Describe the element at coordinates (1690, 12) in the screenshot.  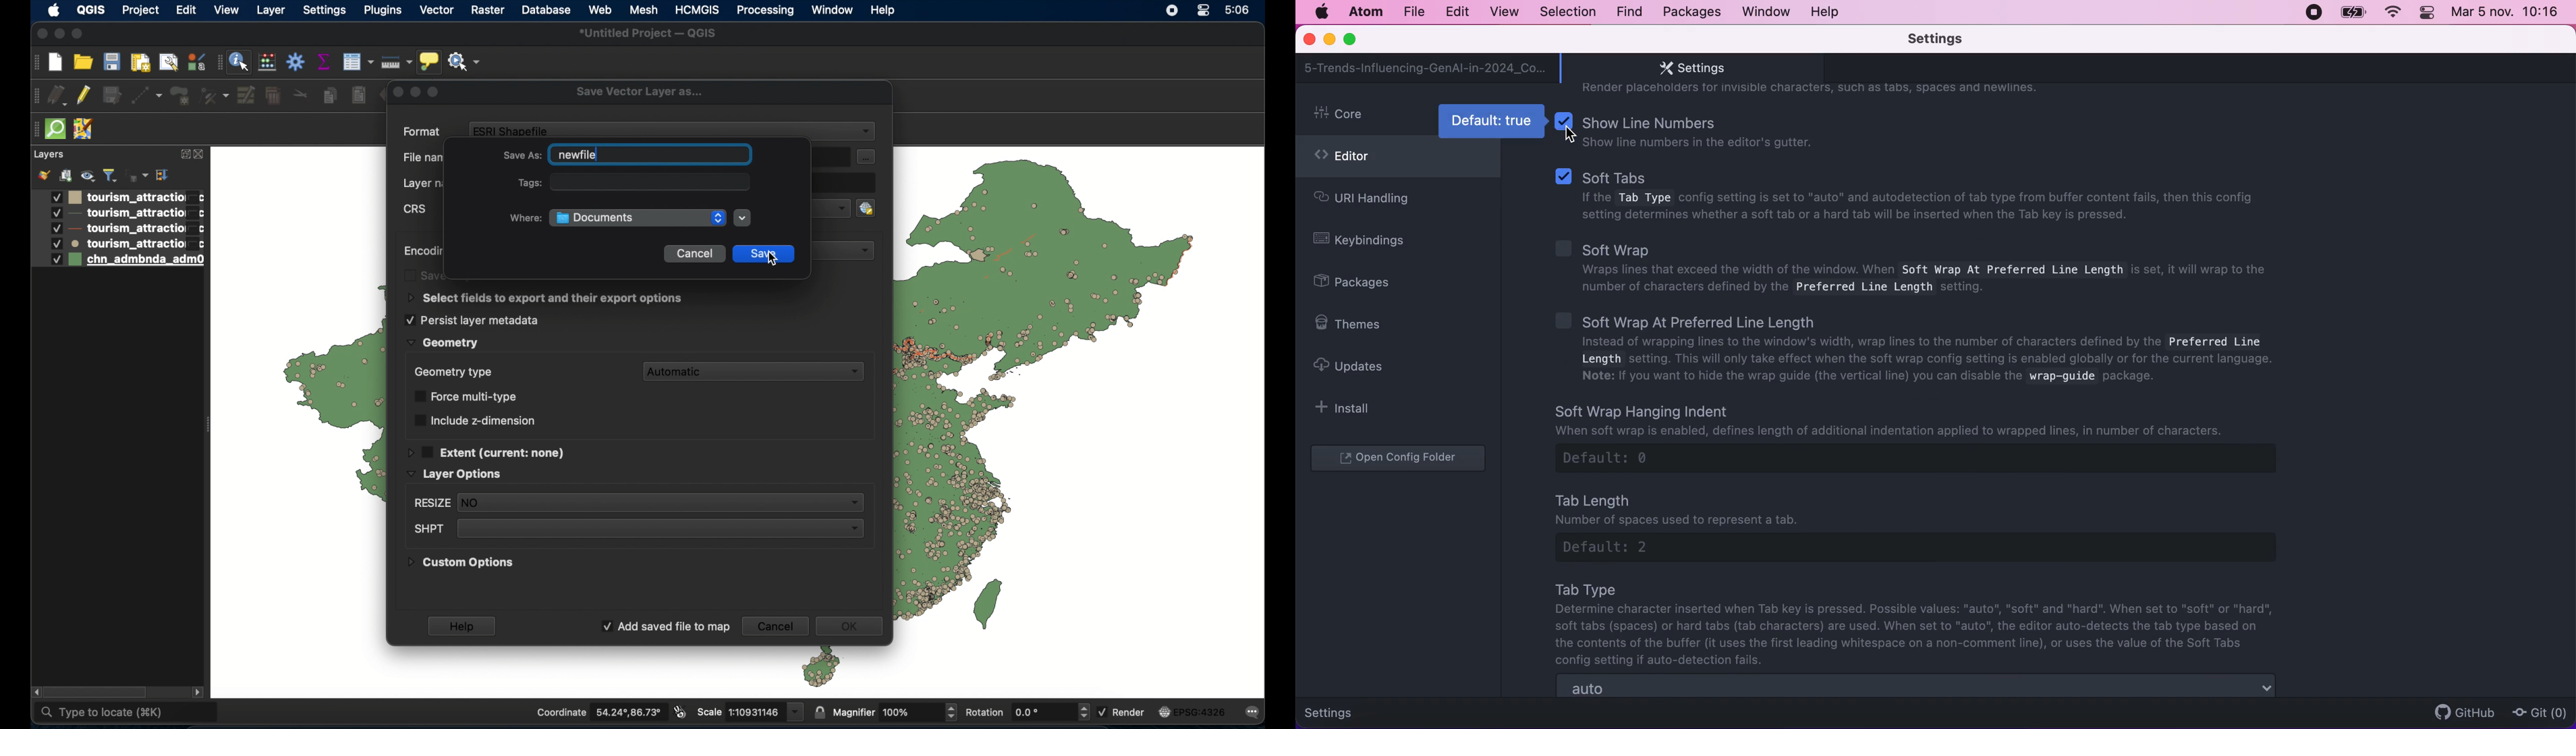
I see `packages` at that location.